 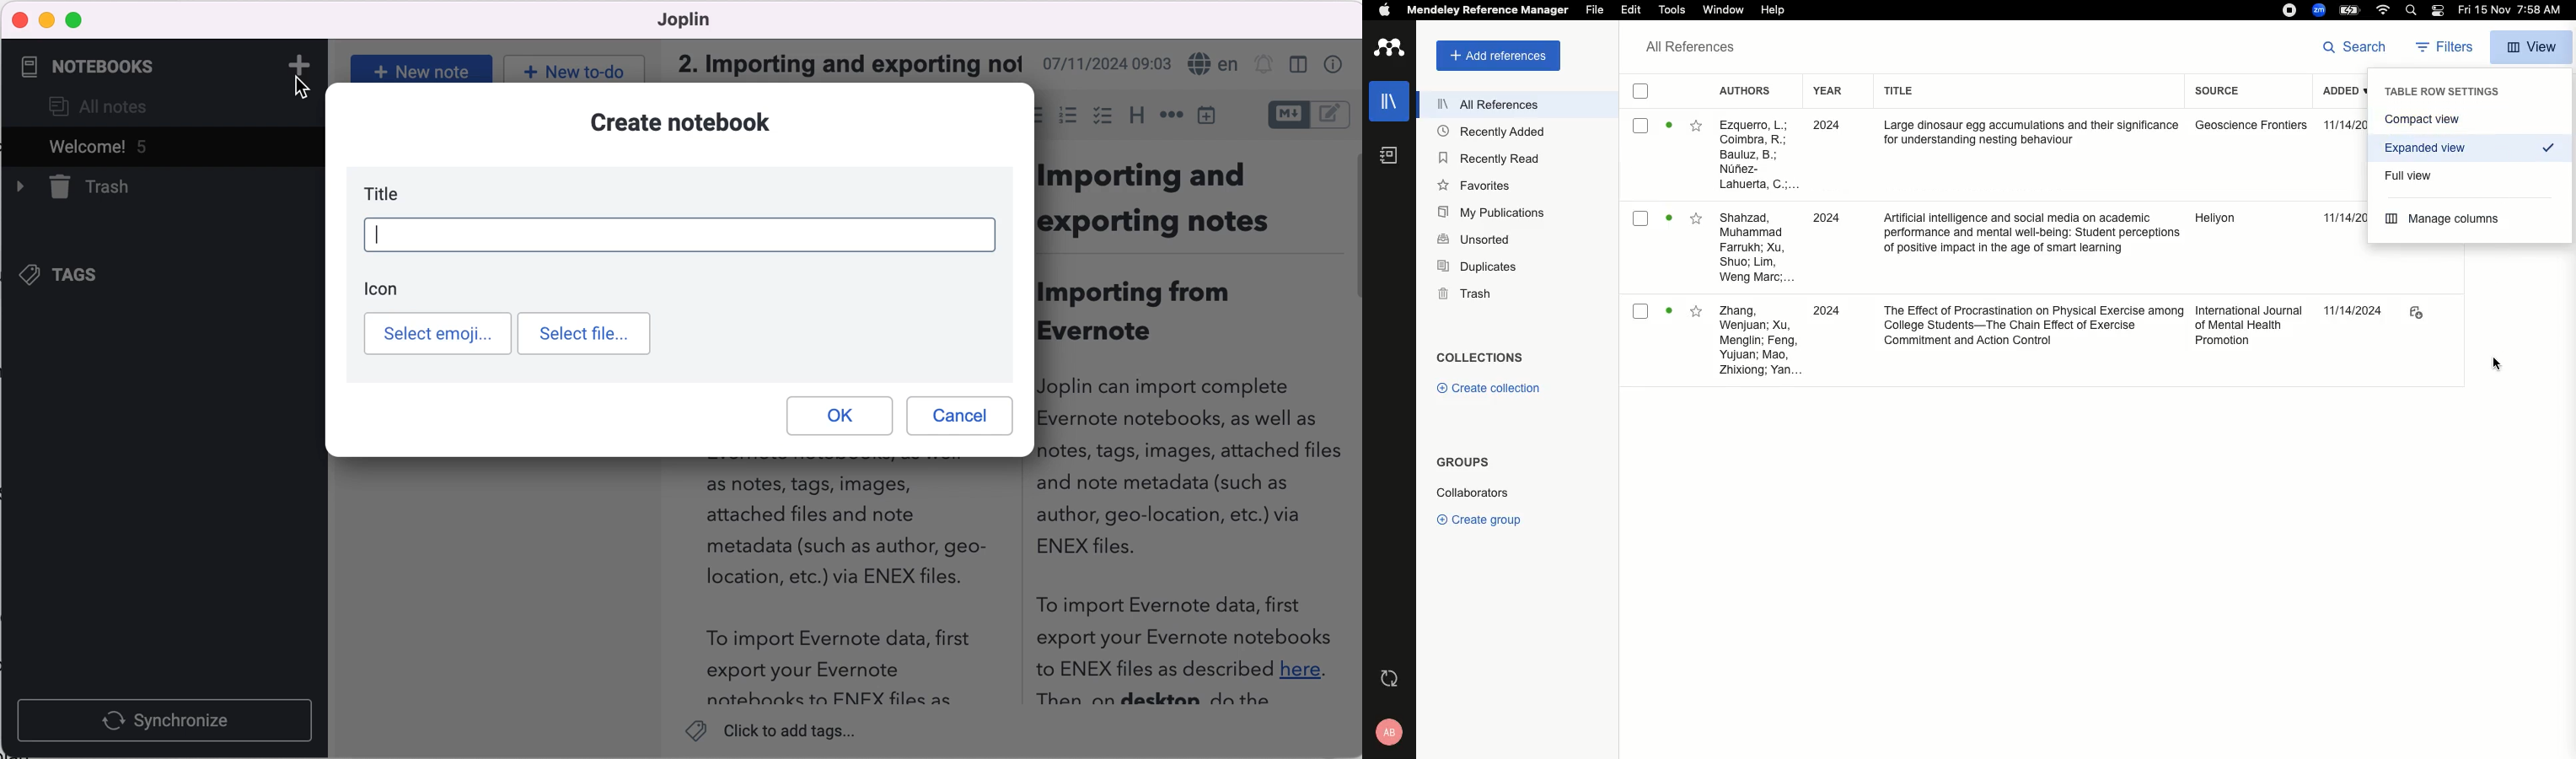 What do you see at coordinates (1725, 11) in the screenshot?
I see `Window` at bounding box center [1725, 11].